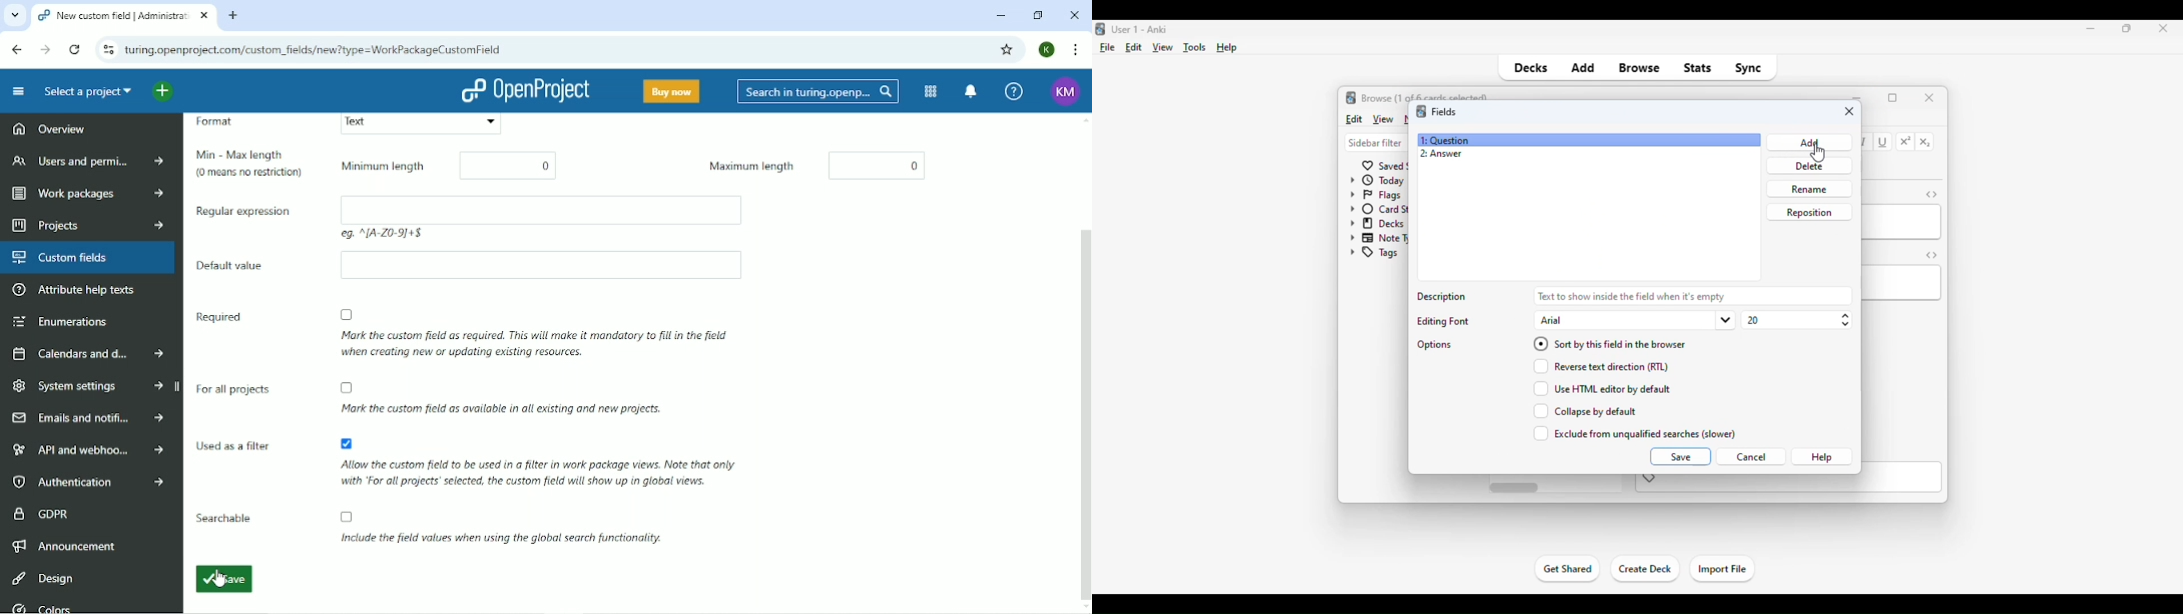 The image size is (2184, 616). What do you see at coordinates (85, 195) in the screenshot?
I see `Work packages` at bounding box center [85, 195].